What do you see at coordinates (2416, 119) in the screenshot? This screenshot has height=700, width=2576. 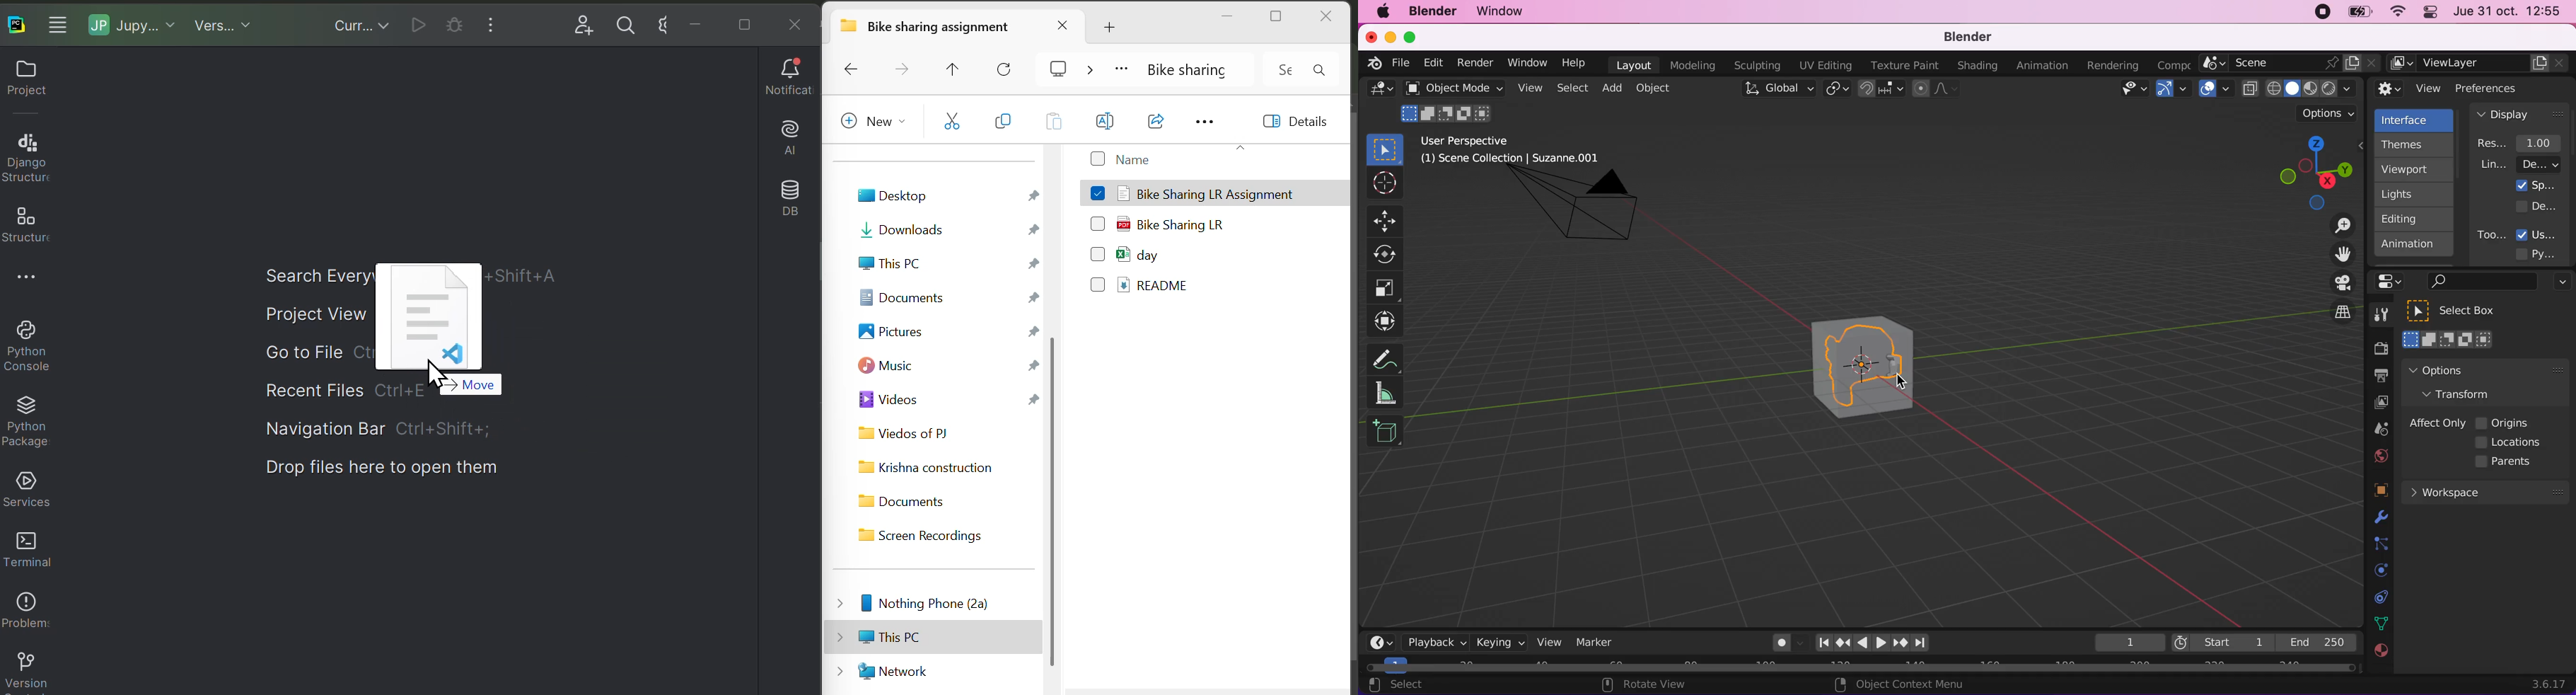 I see `interface` at bounding box center [2416, 119].